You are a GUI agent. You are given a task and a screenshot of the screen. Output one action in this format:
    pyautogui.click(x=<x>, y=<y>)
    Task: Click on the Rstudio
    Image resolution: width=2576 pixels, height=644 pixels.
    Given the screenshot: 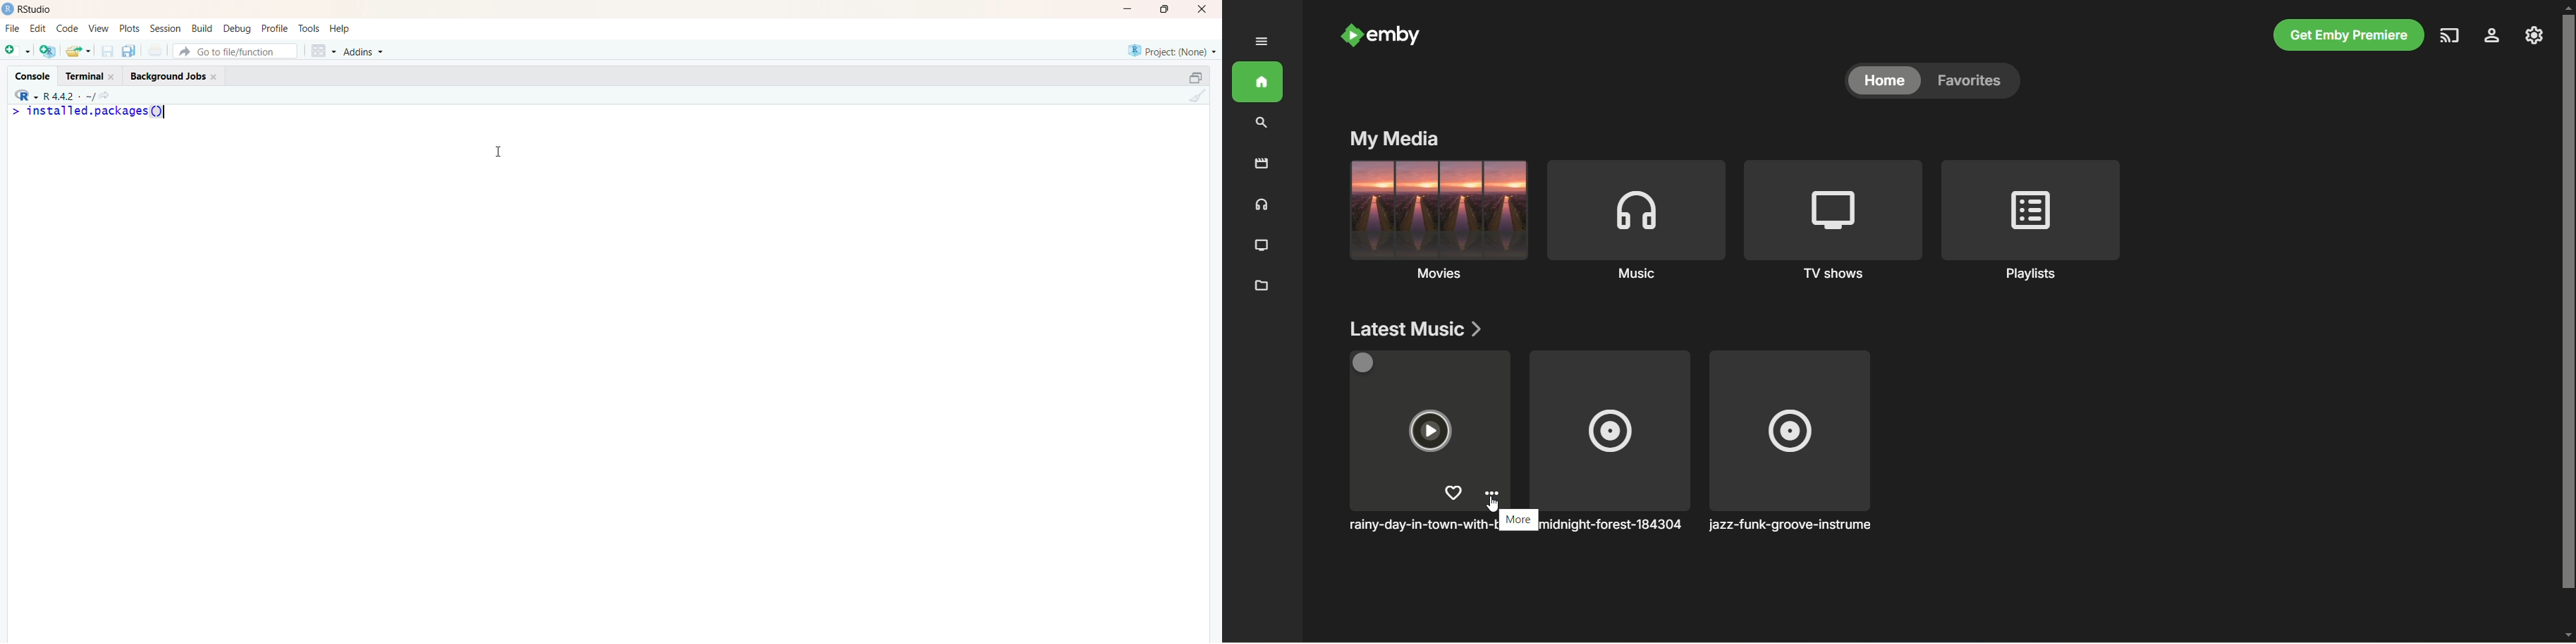 What is the action you would take?
    pyautogui.click(x=28, y=8)
    